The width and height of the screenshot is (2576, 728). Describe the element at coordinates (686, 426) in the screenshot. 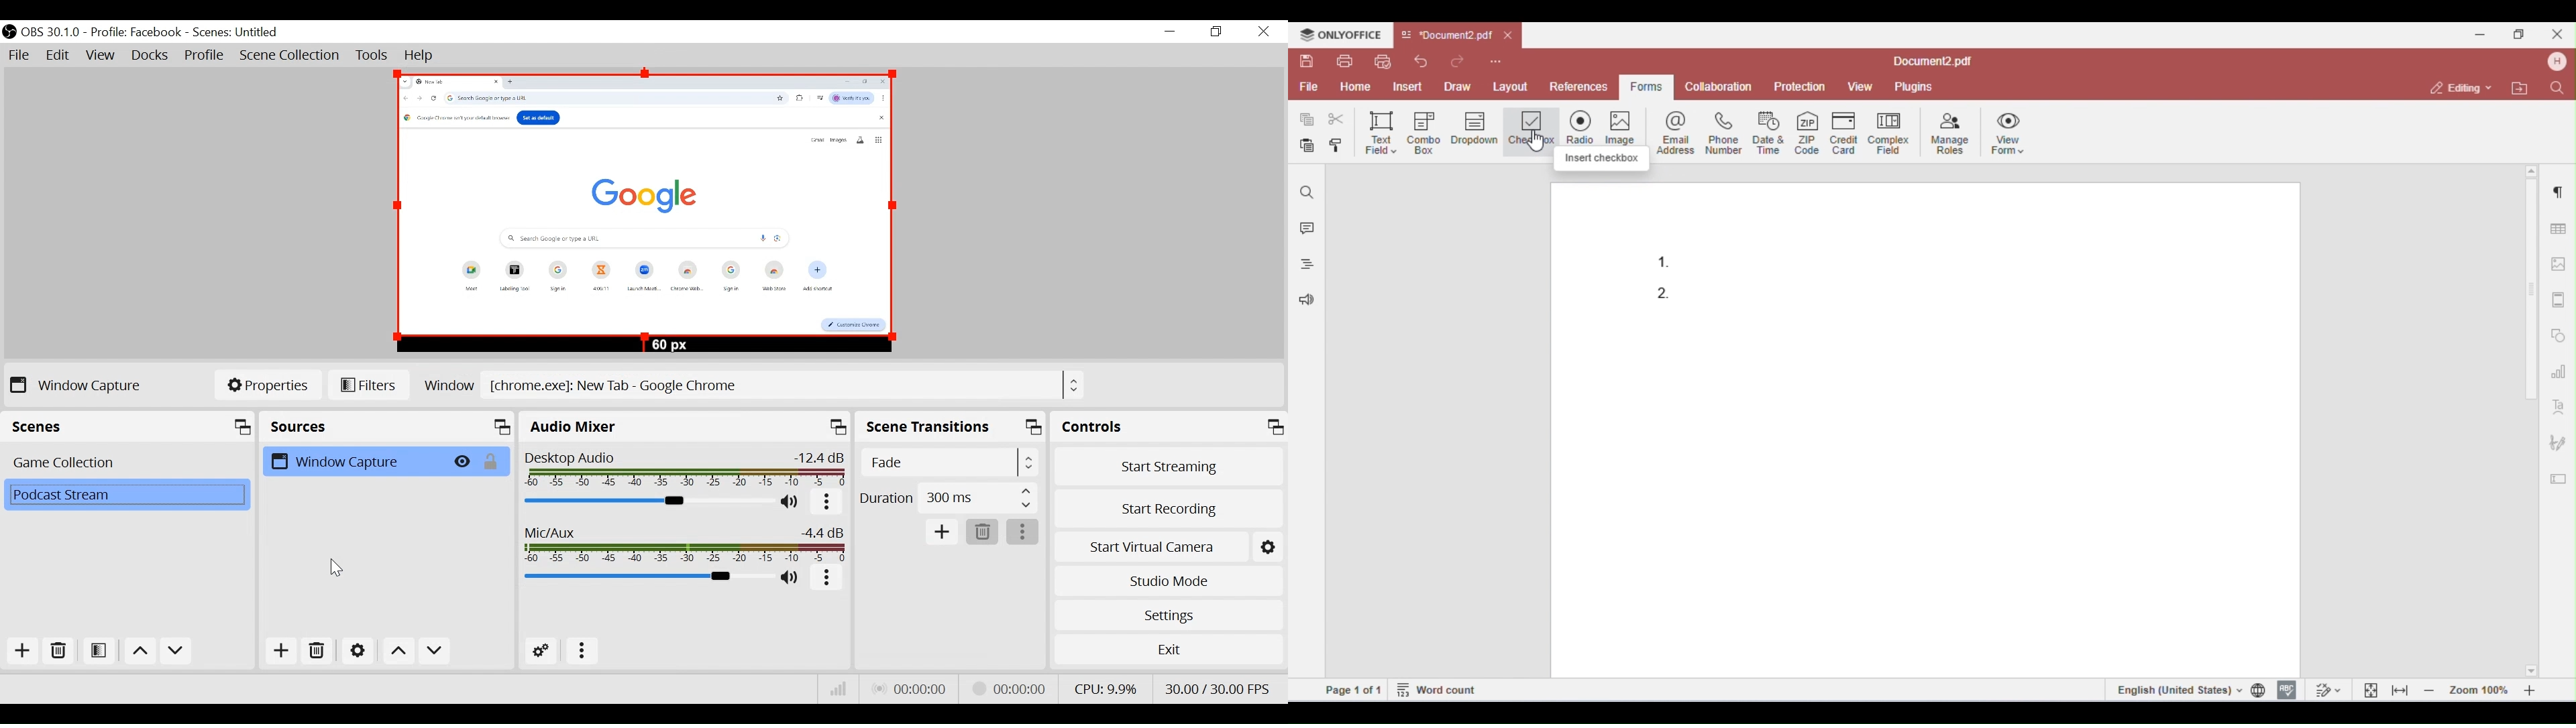

I see `Audio Mixer Panel` at that location.